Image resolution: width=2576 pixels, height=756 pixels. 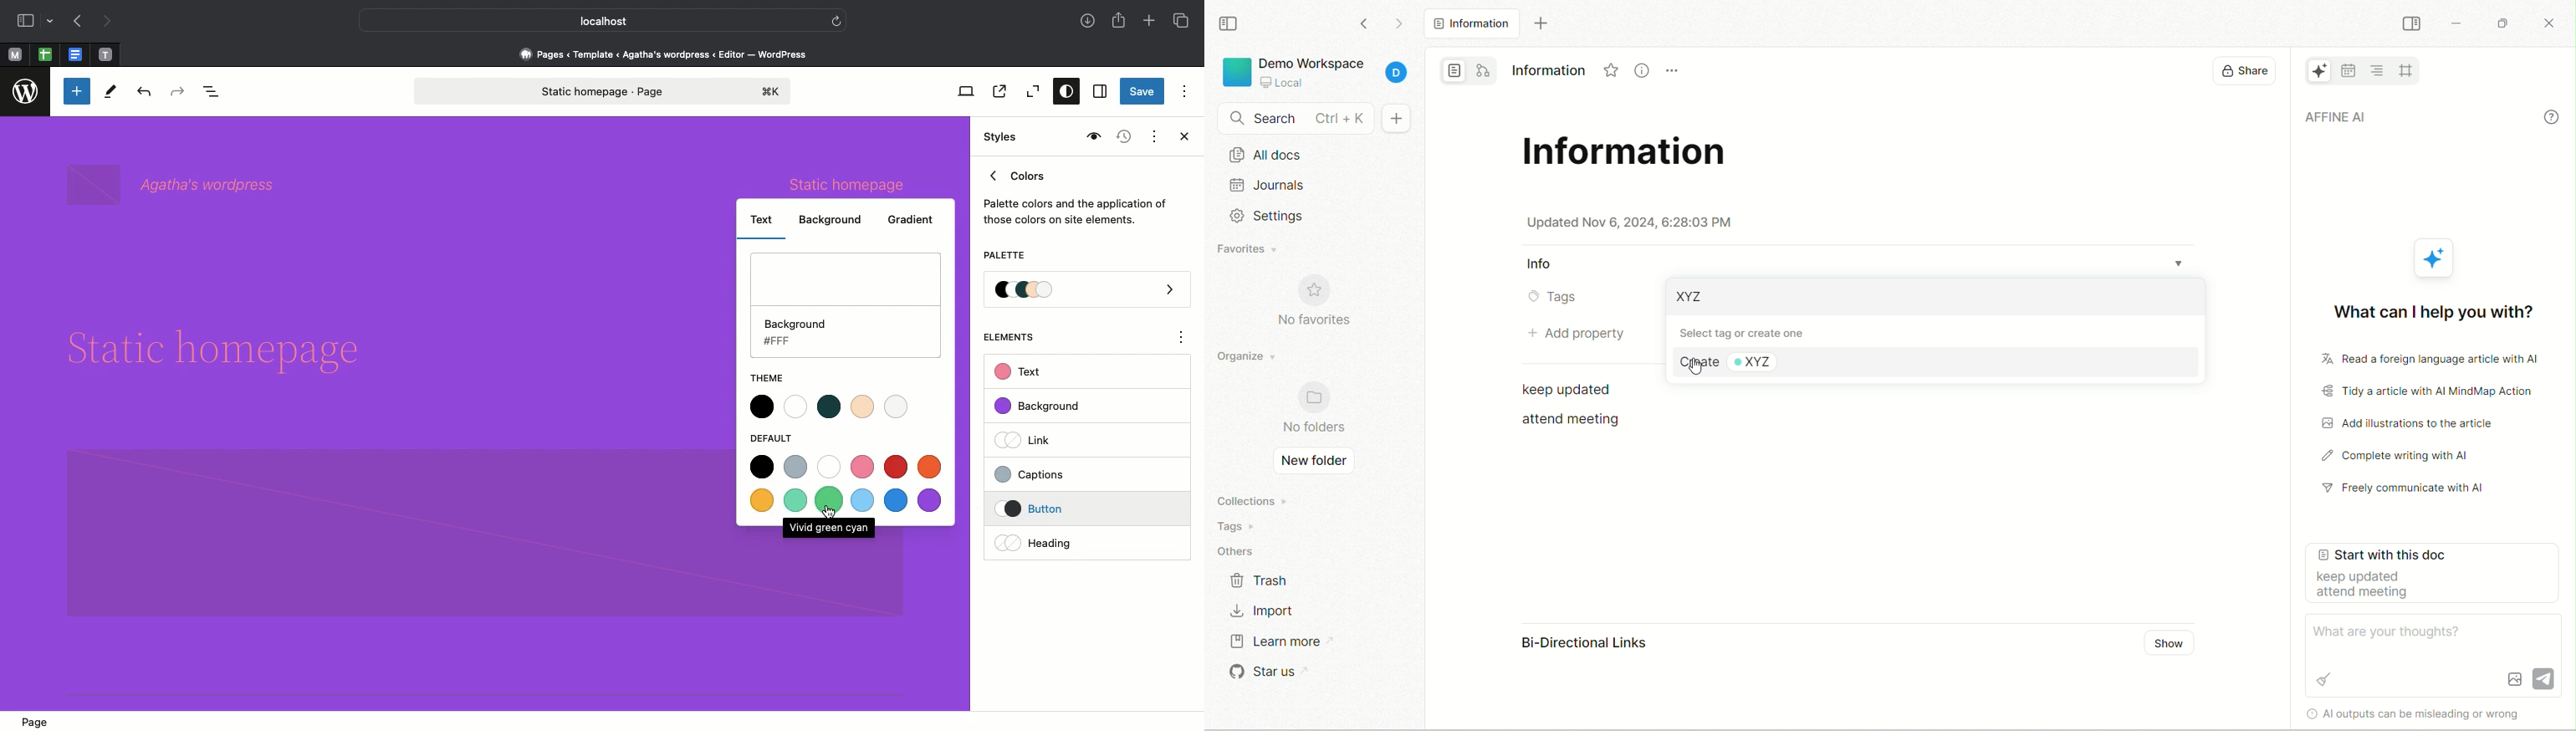 I want to click on local, so click(x=1281, y=82).